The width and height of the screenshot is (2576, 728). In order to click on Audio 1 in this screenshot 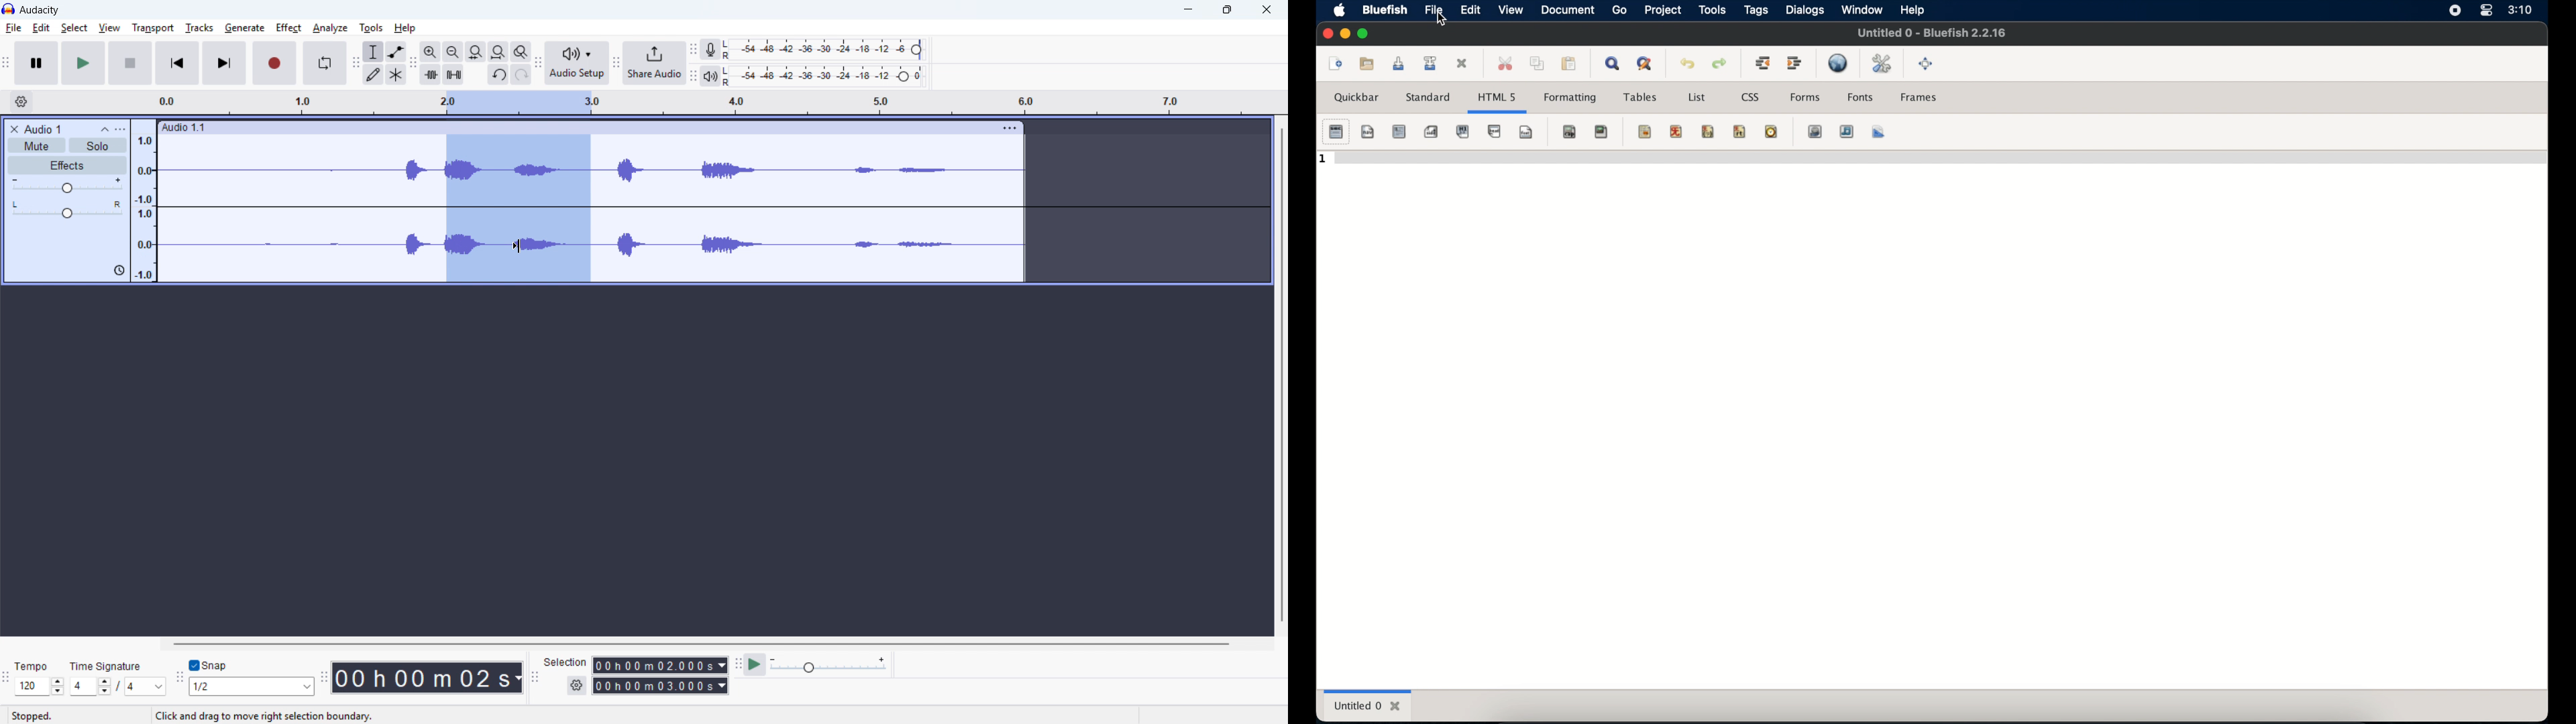, I will do `click(43, 129)`.